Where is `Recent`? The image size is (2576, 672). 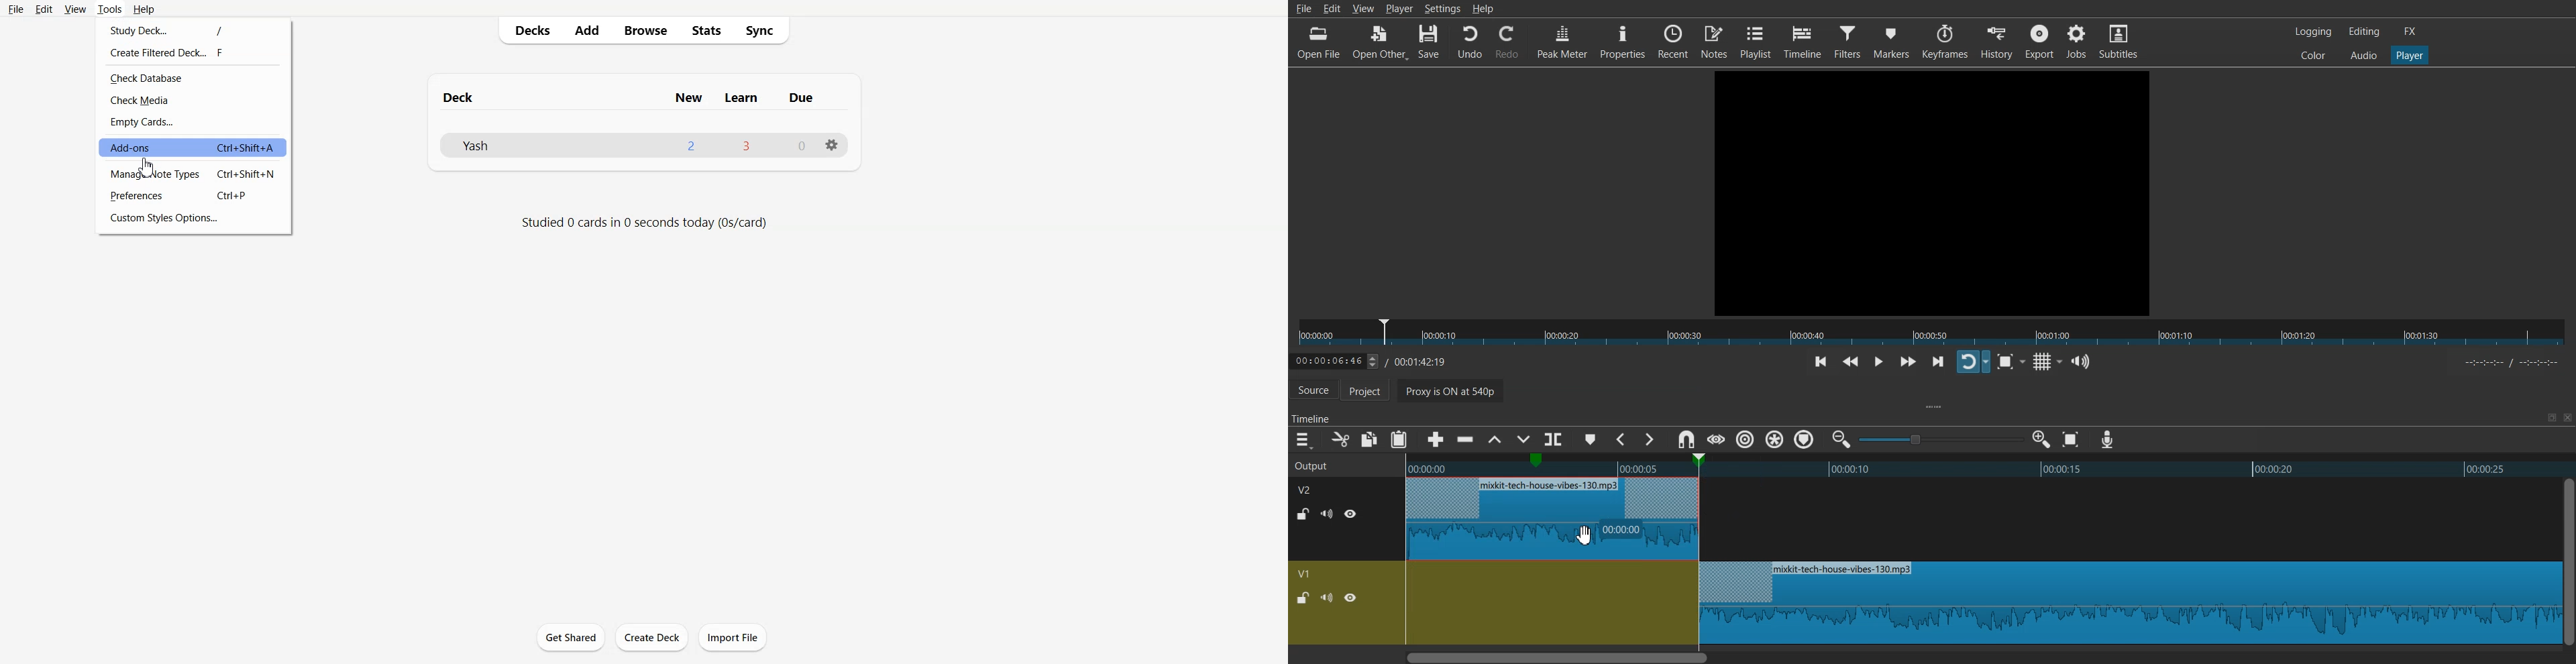
Recent is located at coordinates (1673, 40).